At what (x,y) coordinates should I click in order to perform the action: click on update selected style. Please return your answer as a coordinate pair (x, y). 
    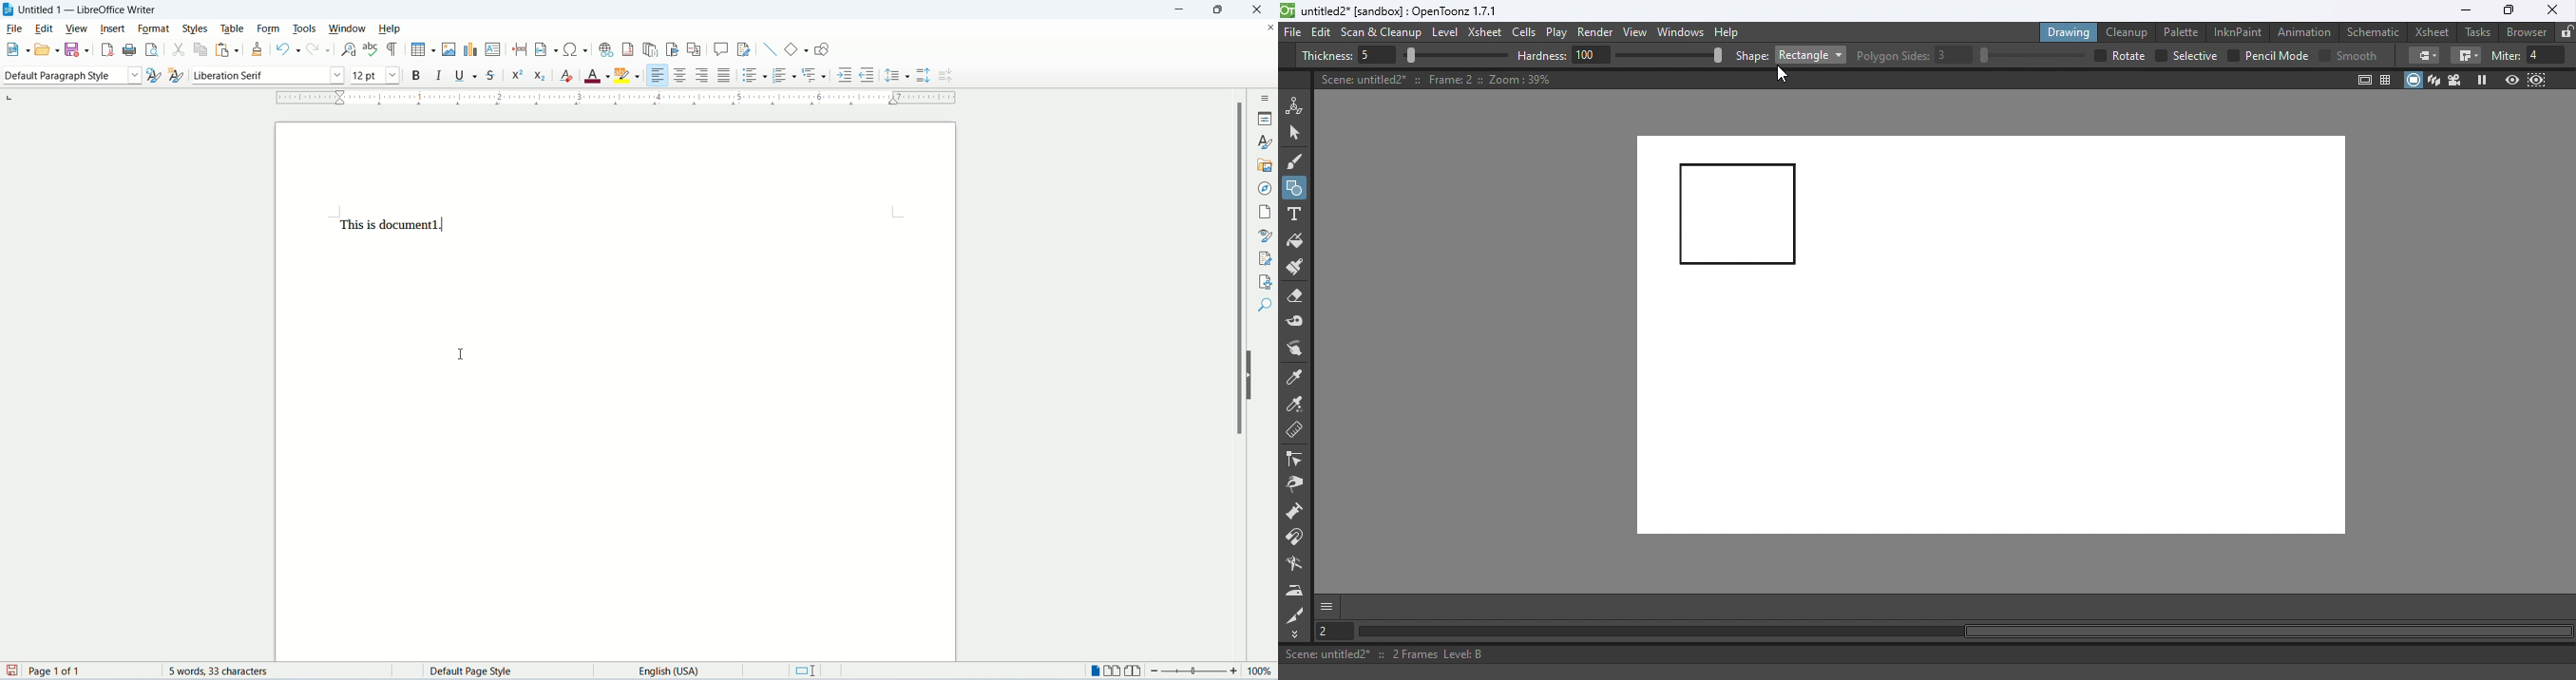
    Looking at the image, I should click on (151, 75).